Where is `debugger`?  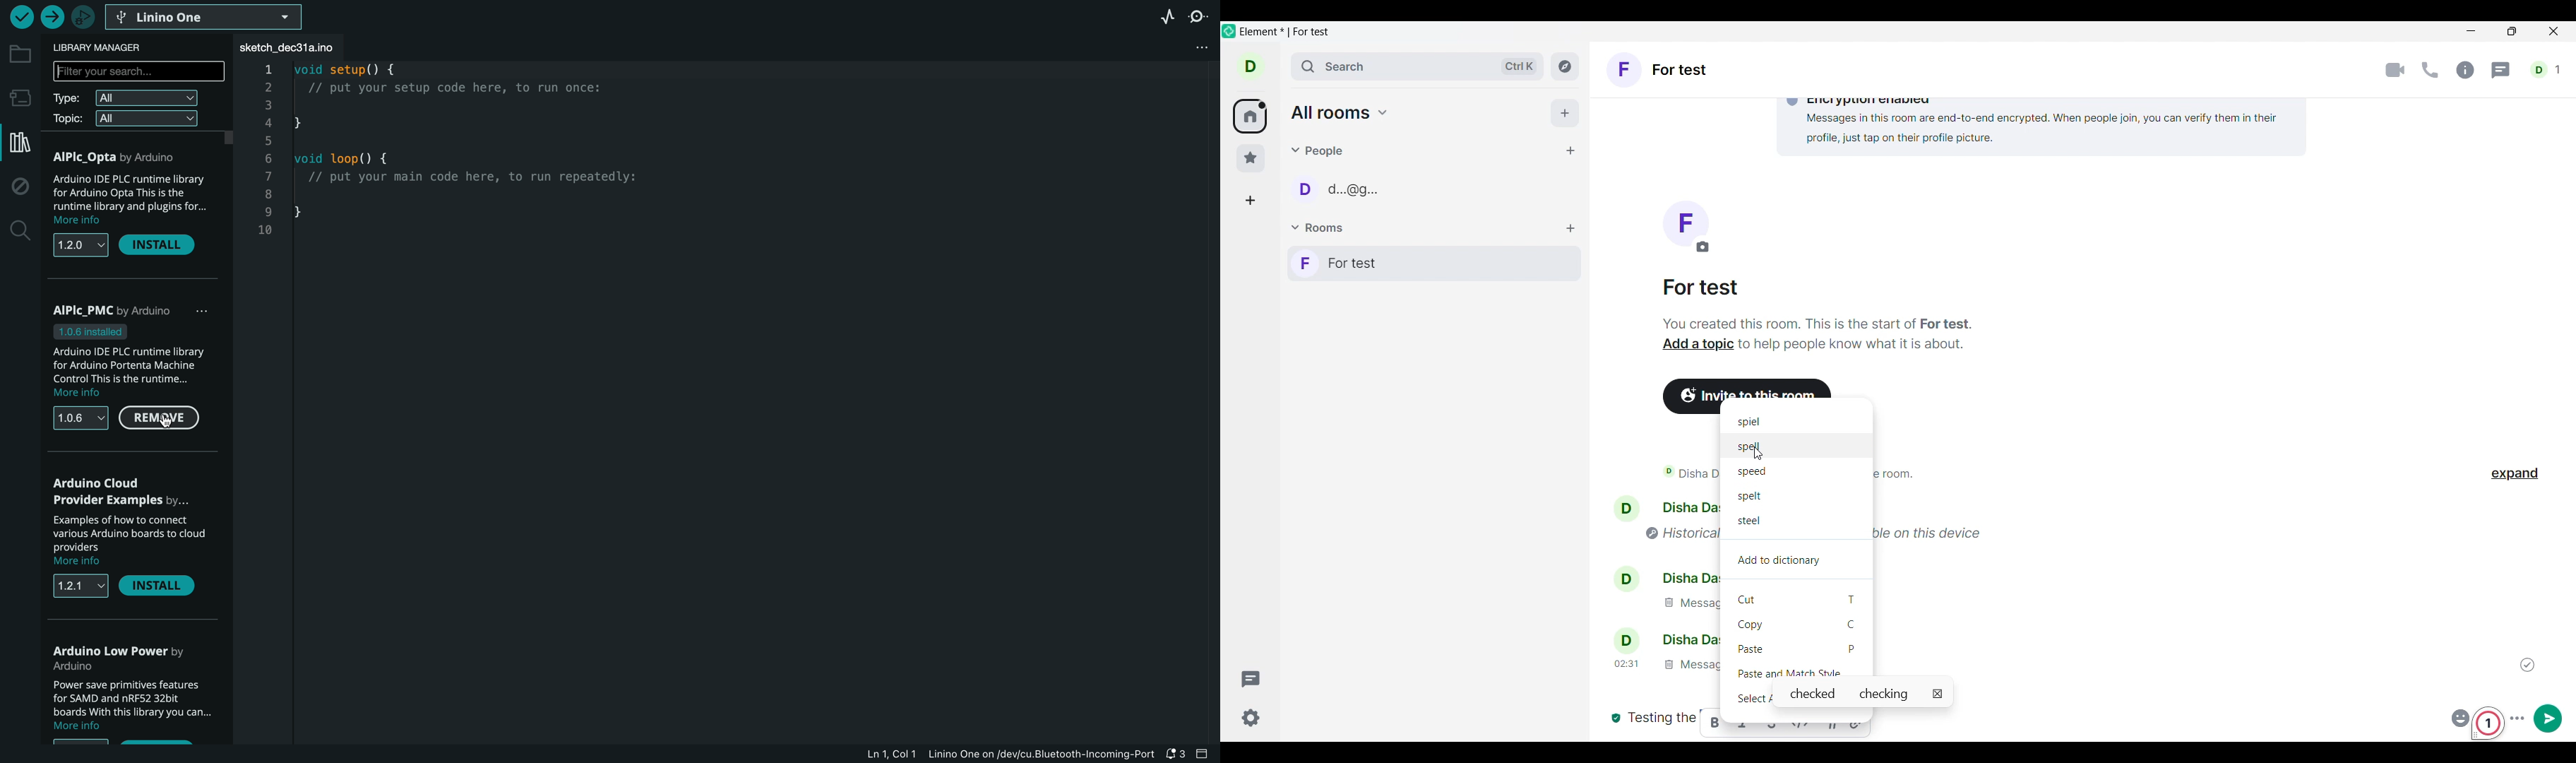
debugger is located at coordinates (83, 19).